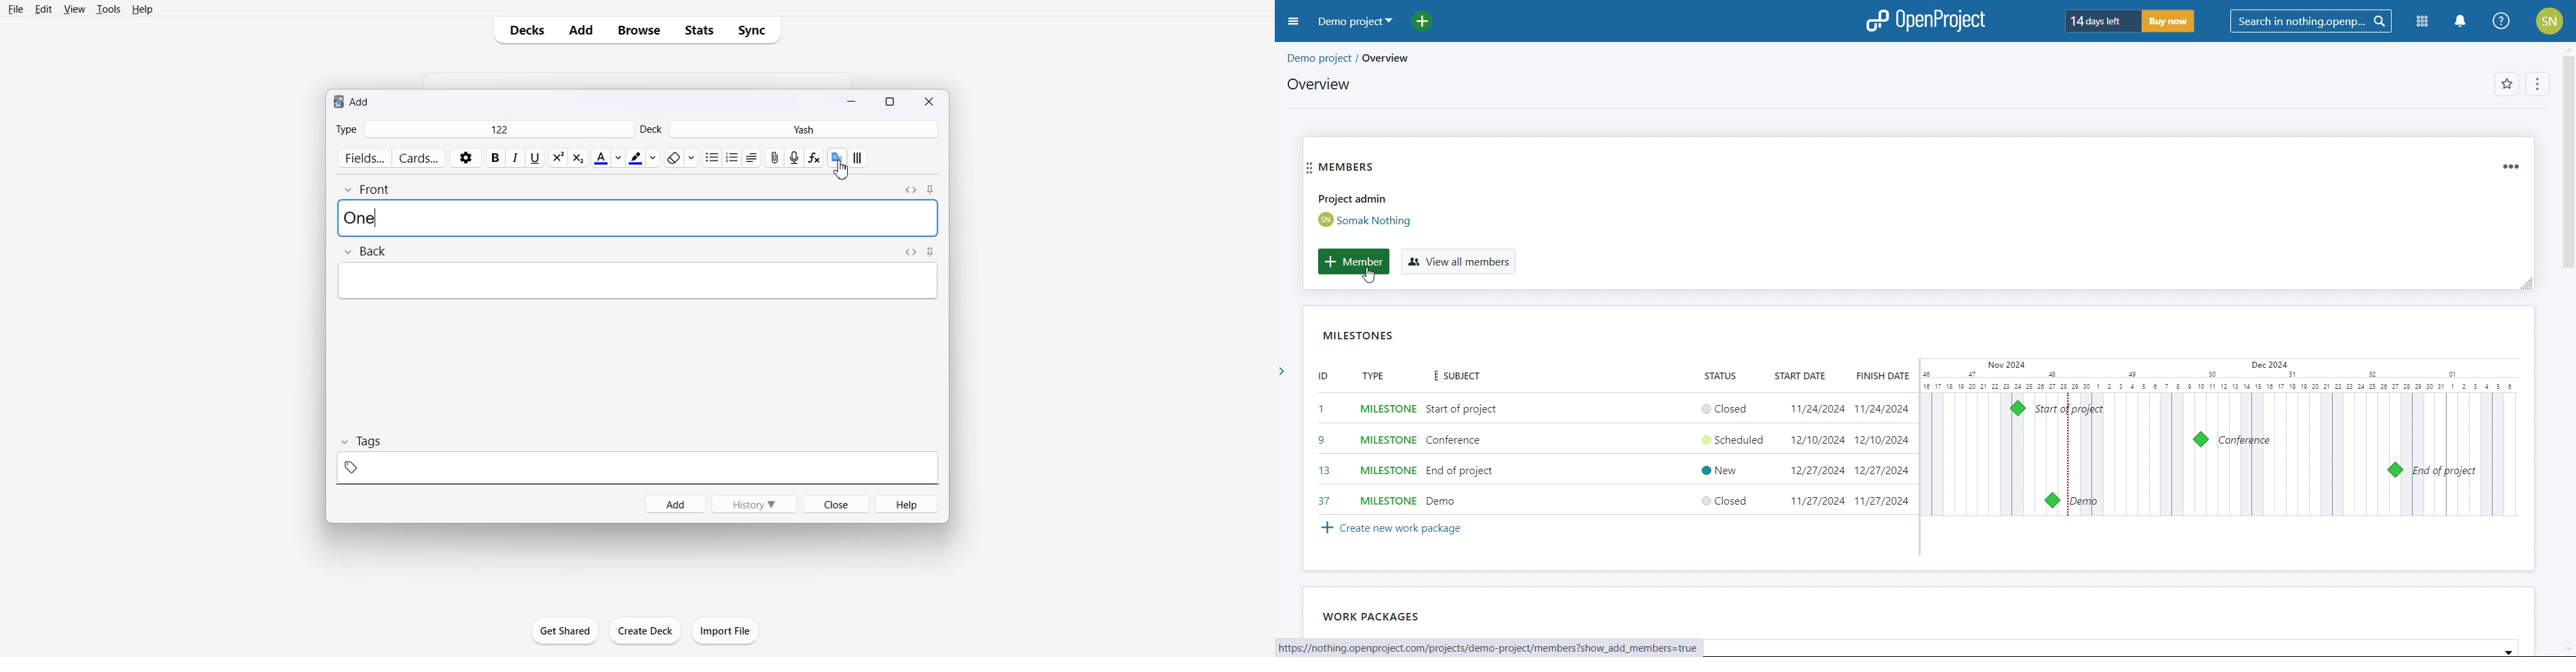 Image resolution: width=2576 pixels, height=672 pixels. What do you see at coordinates (2506, 84) in the screenshot?
I see `add to favorites` at bounding box center [2506, 84].